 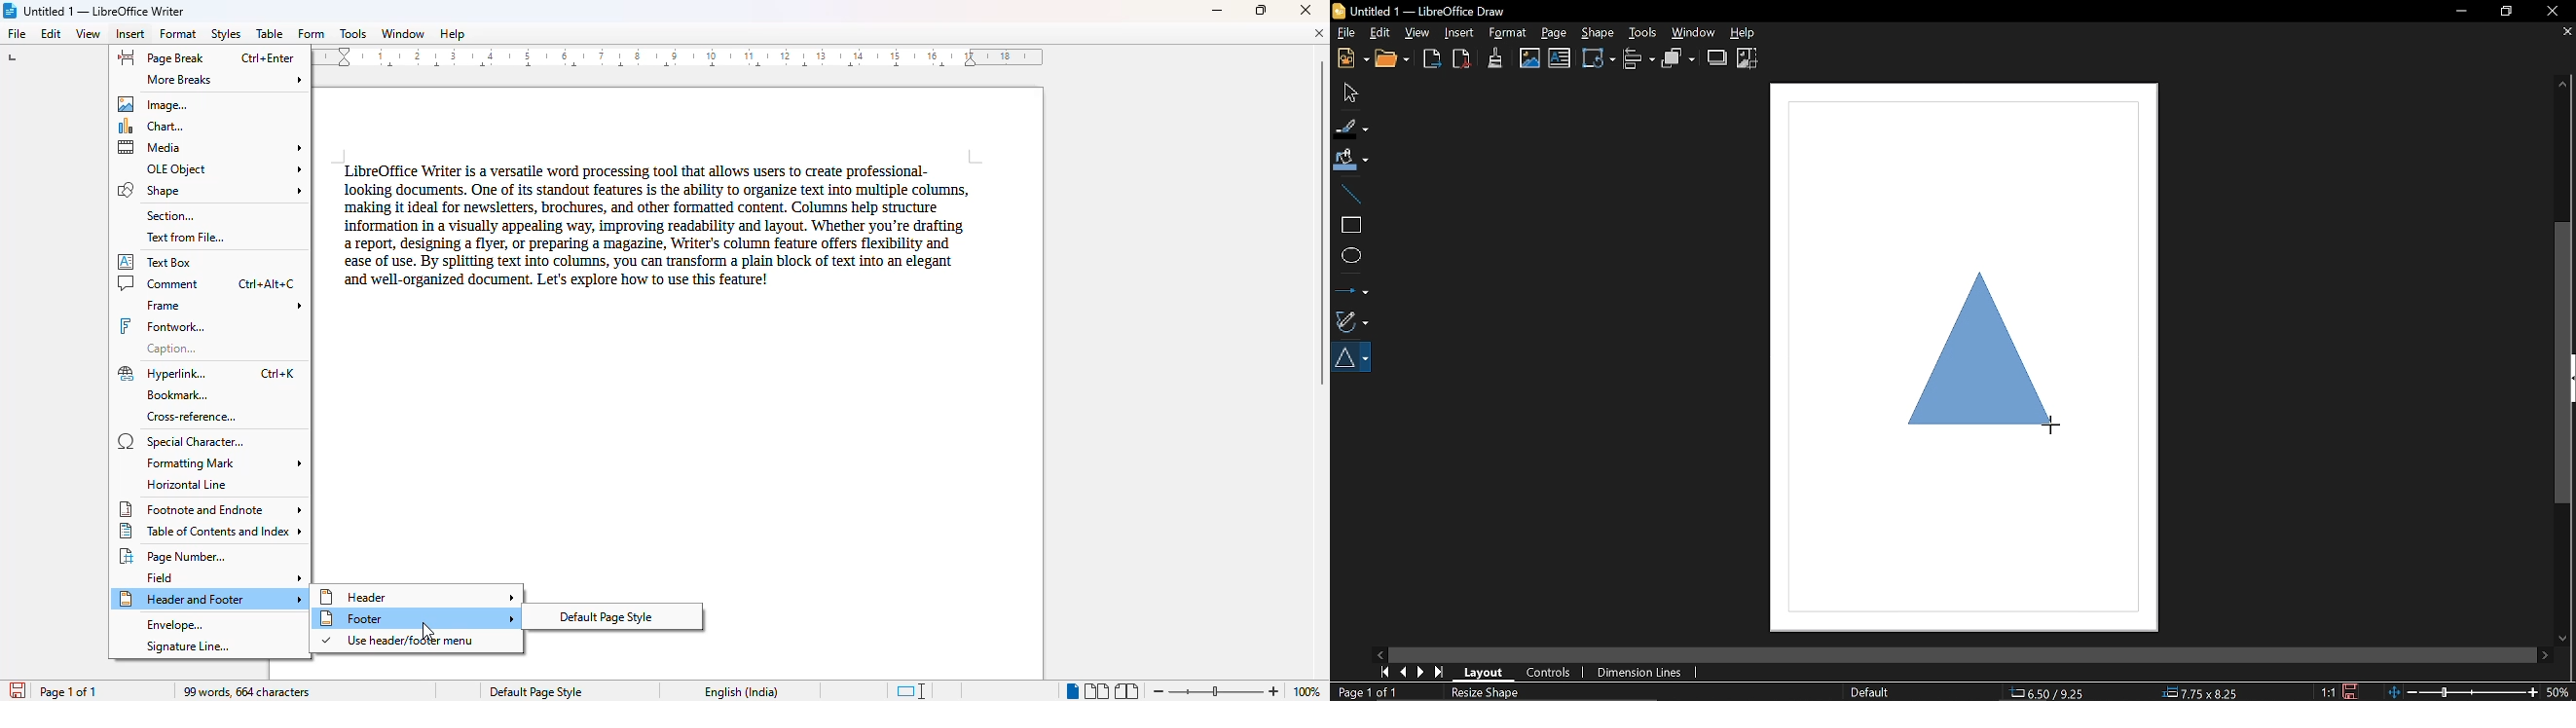 What do you see at coordinates (1351, 161) in the screenshot?
I see `Fill color` at bounding box center [1351, 161].